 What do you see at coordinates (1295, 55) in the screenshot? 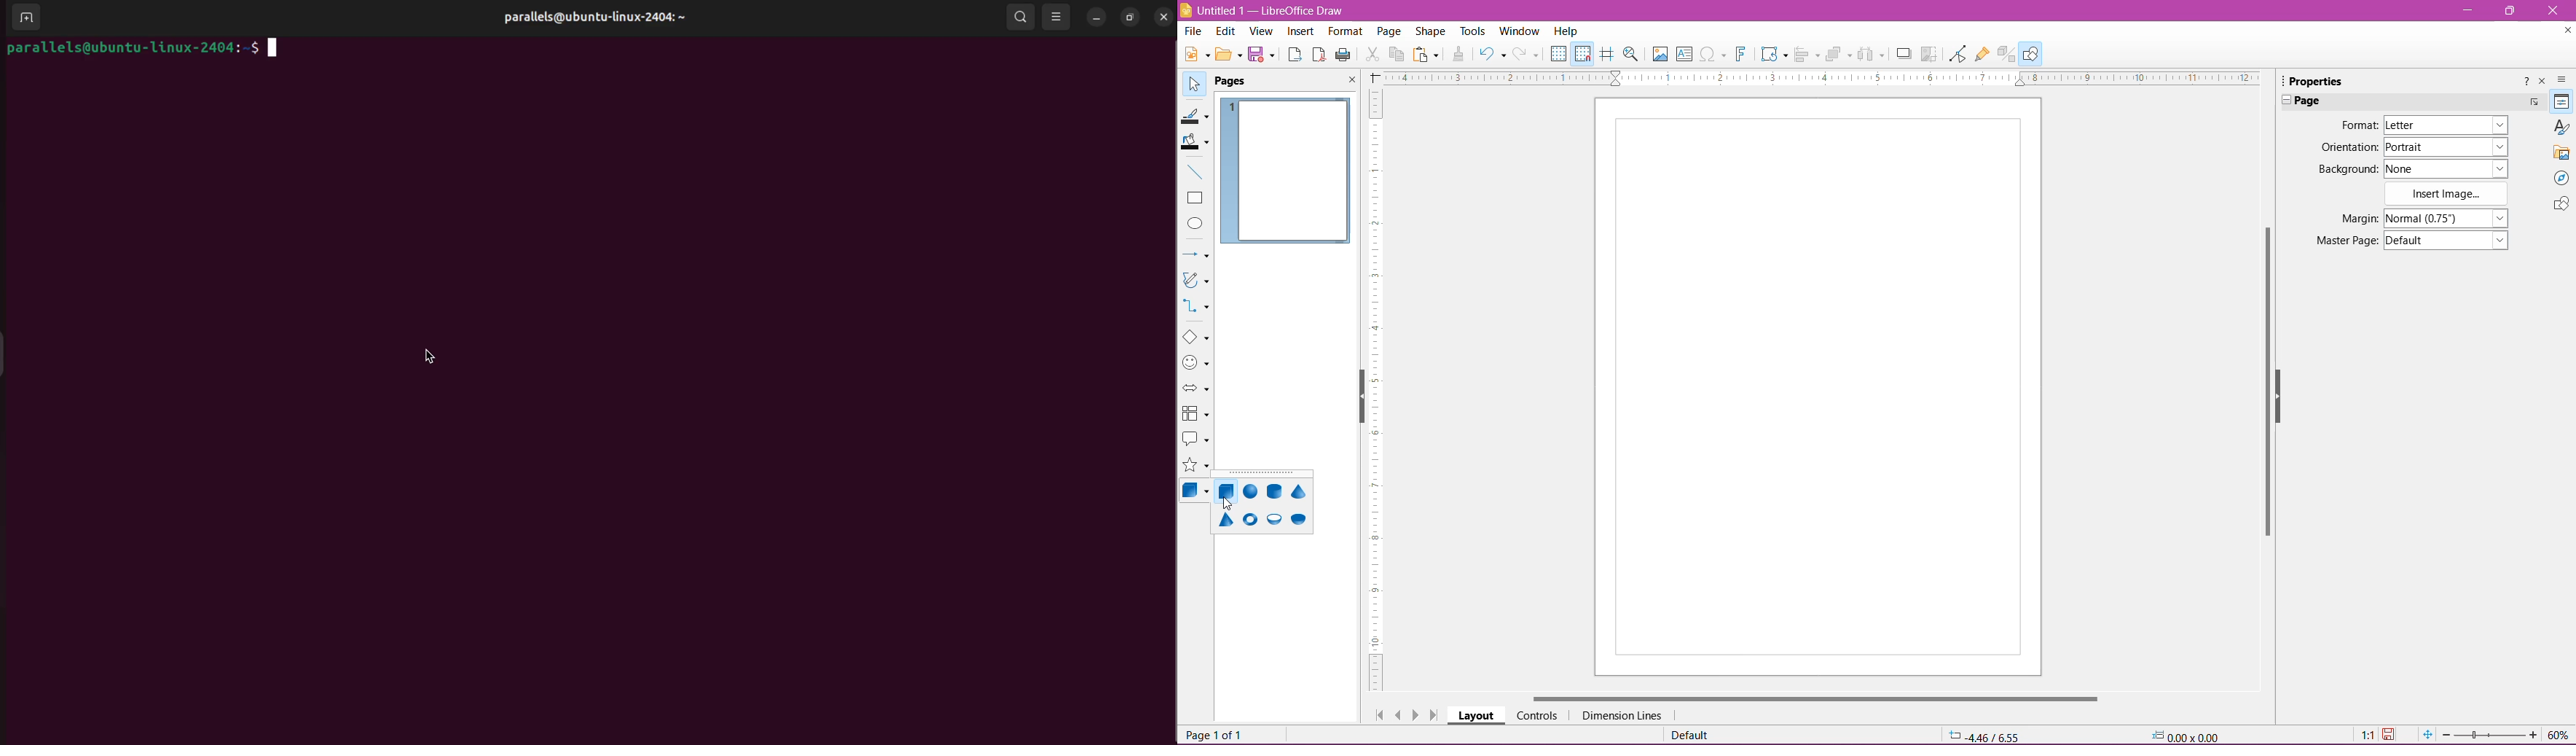
I see `Export` at bounding box center [1295, 55].